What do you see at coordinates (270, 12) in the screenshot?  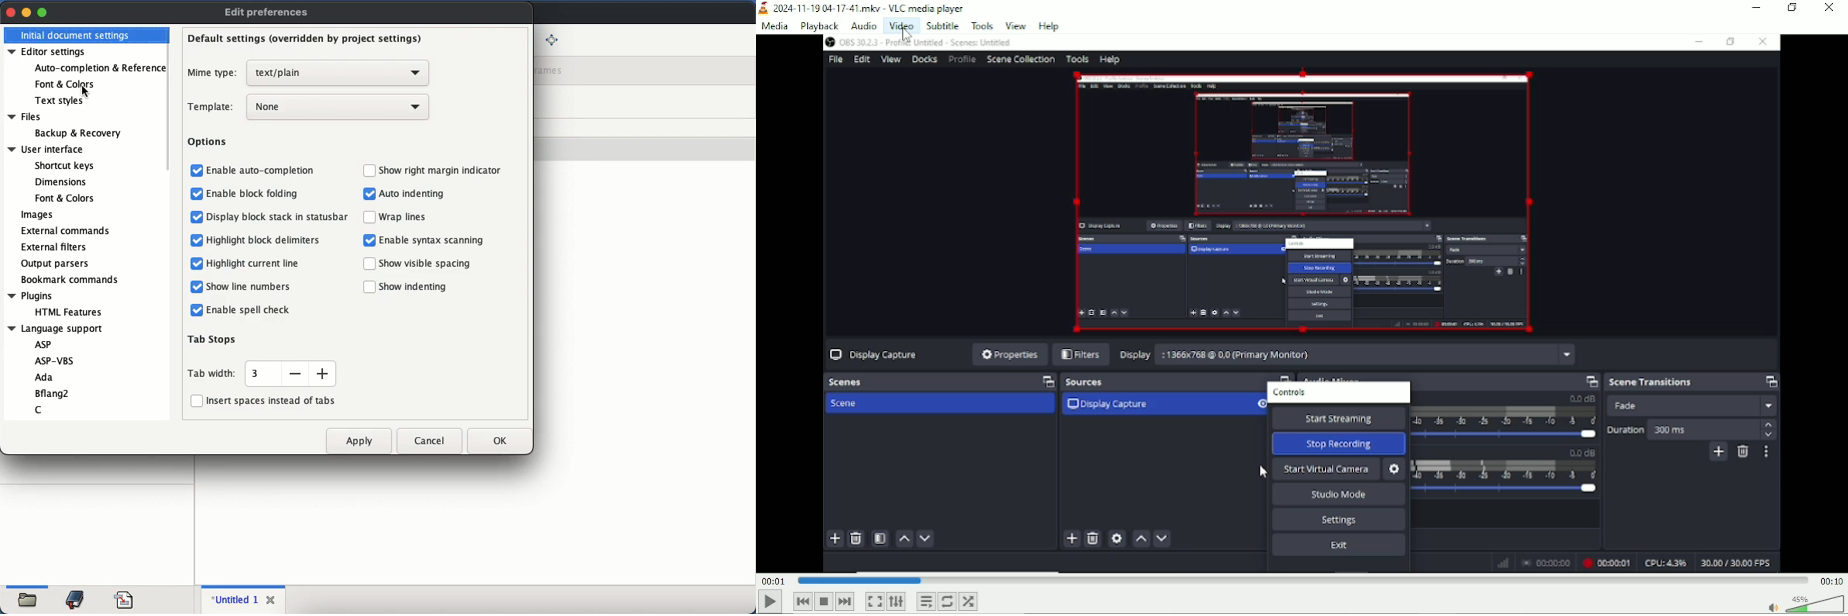 I see `edit preferences` at bounding box center [270, 12].